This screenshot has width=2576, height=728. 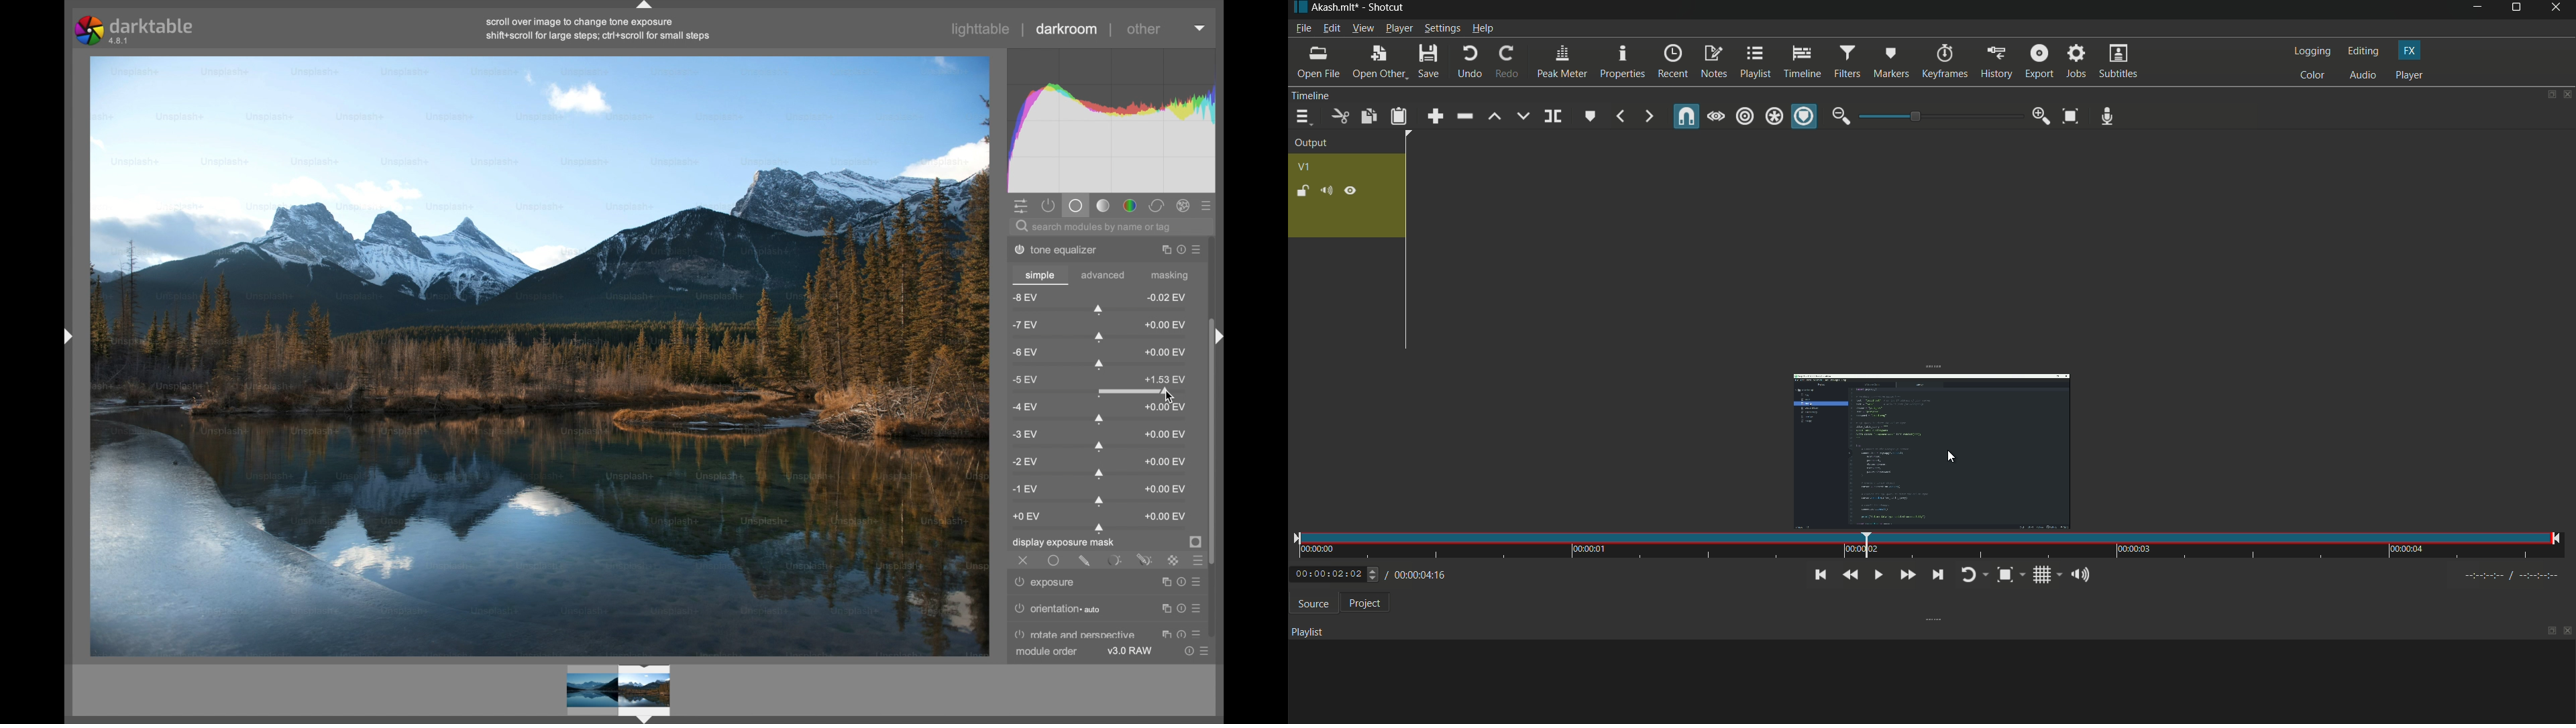 What do you see at coordinates (1851, 575) in the screenshot?
I see `quickly play backward` at bounding box center [1851, 575].